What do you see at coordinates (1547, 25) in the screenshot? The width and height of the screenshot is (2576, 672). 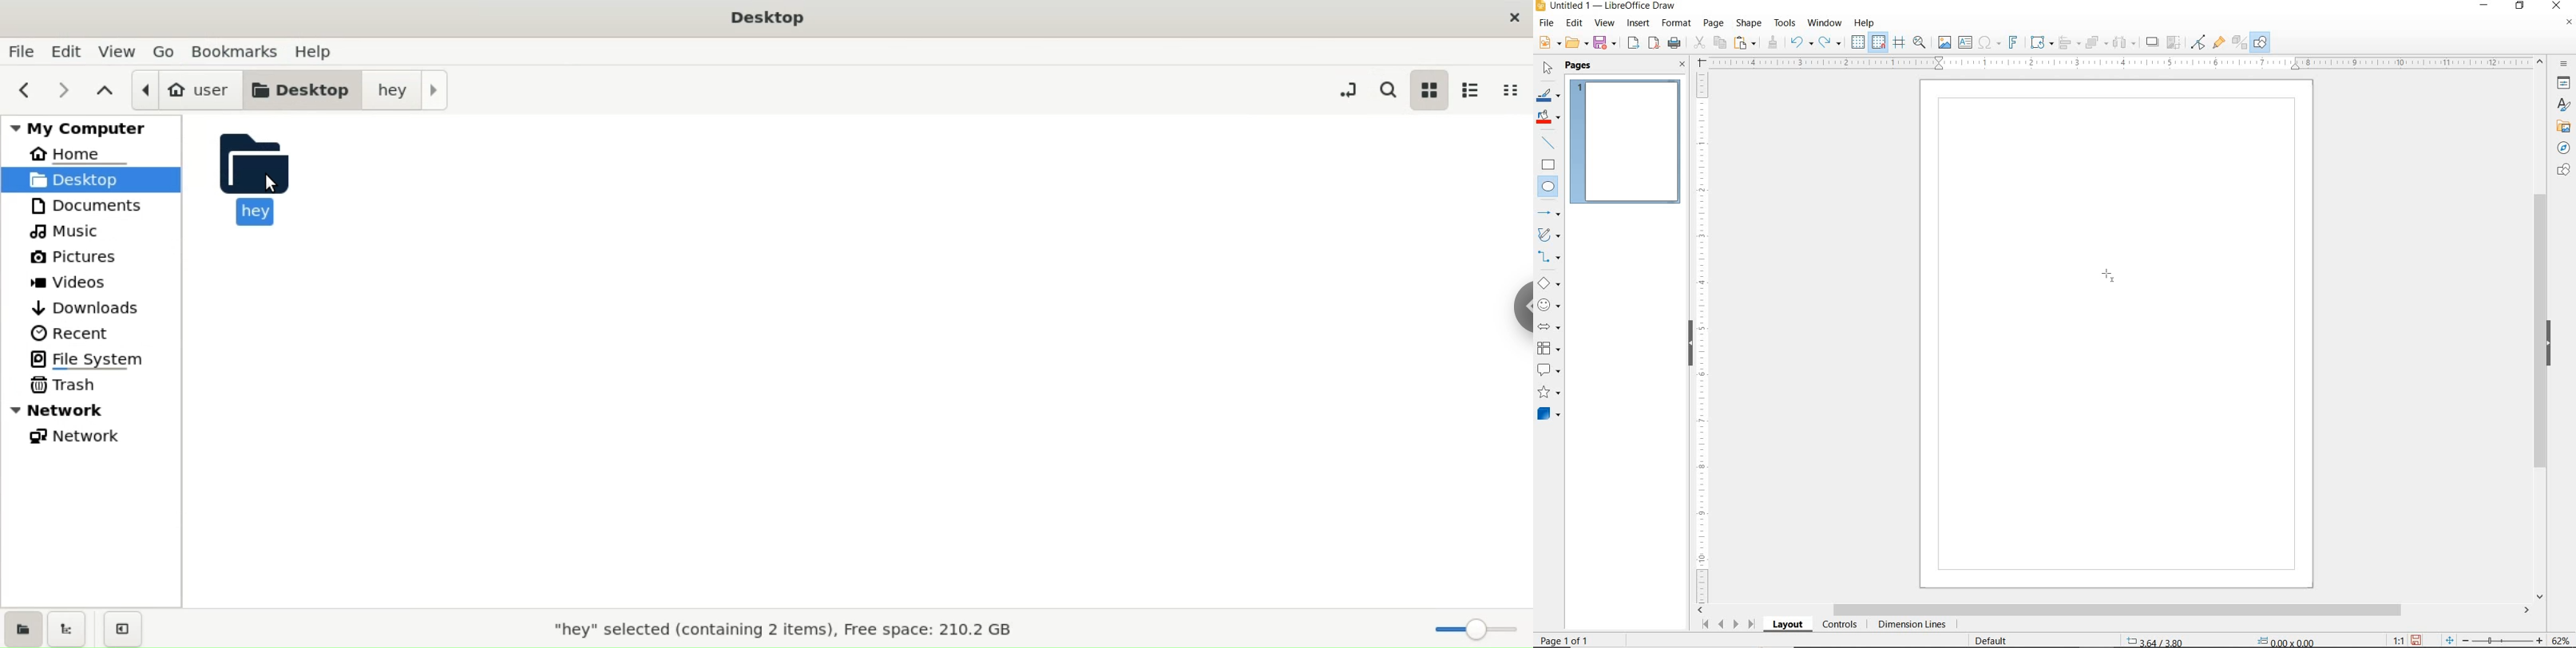 I see `FILE` at bounding box center [1547, 25].